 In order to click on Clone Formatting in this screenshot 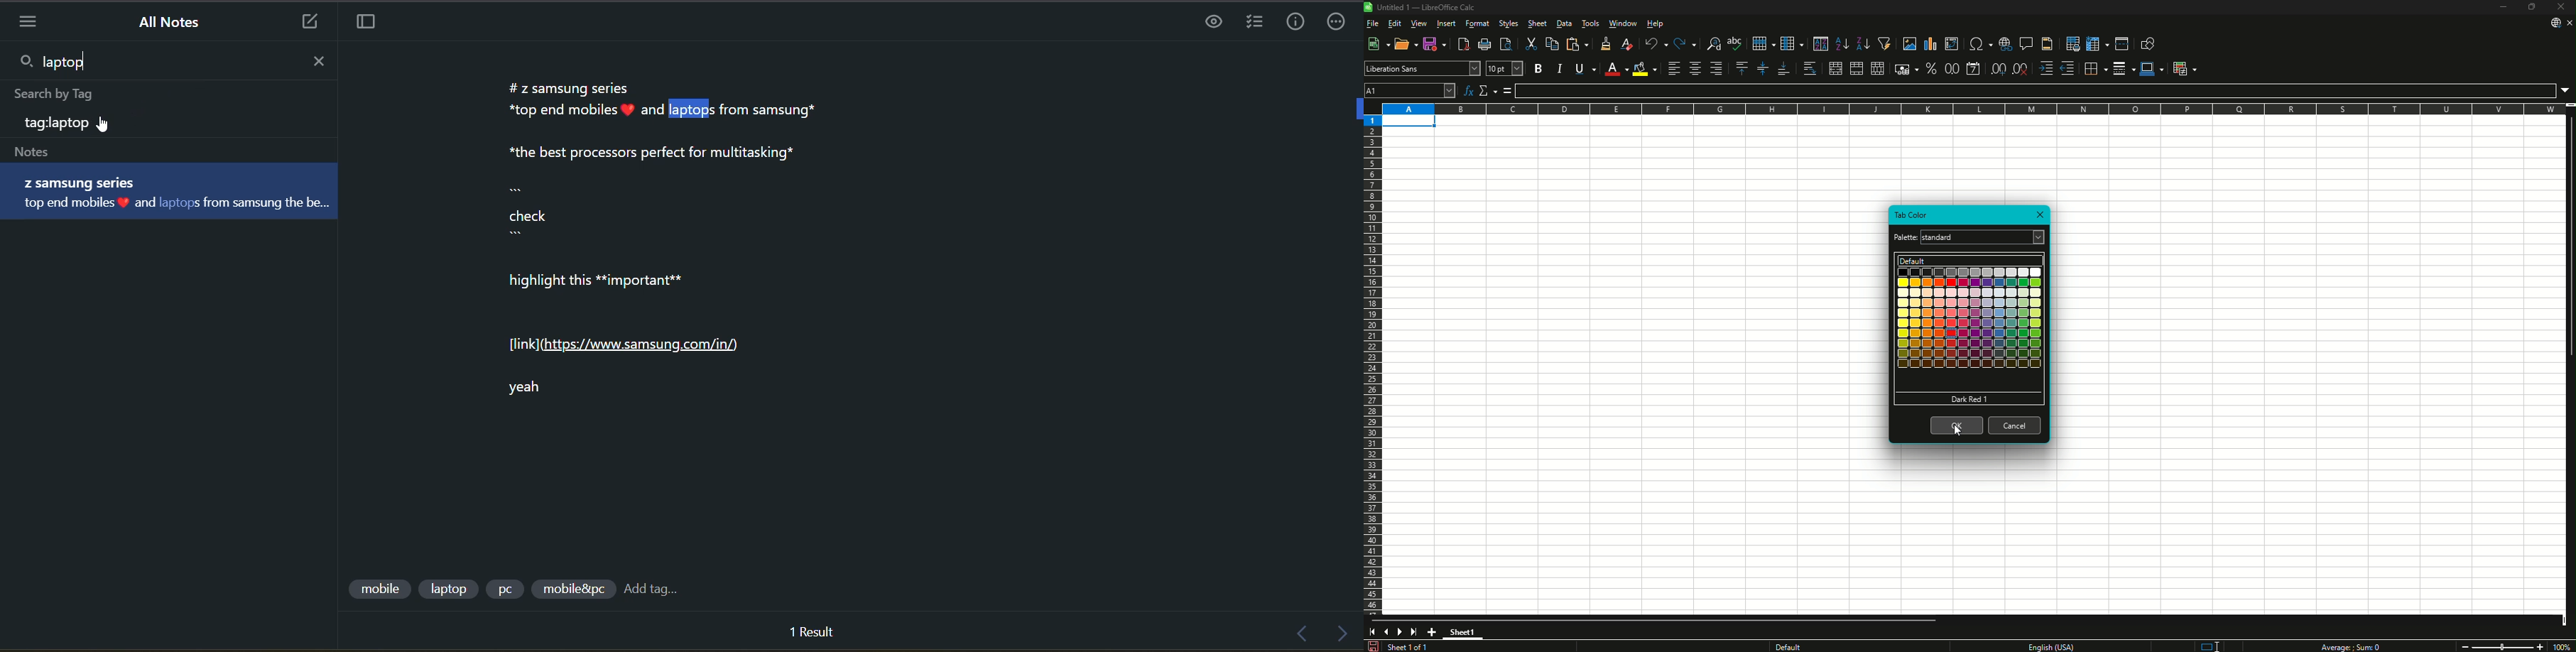, I will do `click(1607, 44)`.